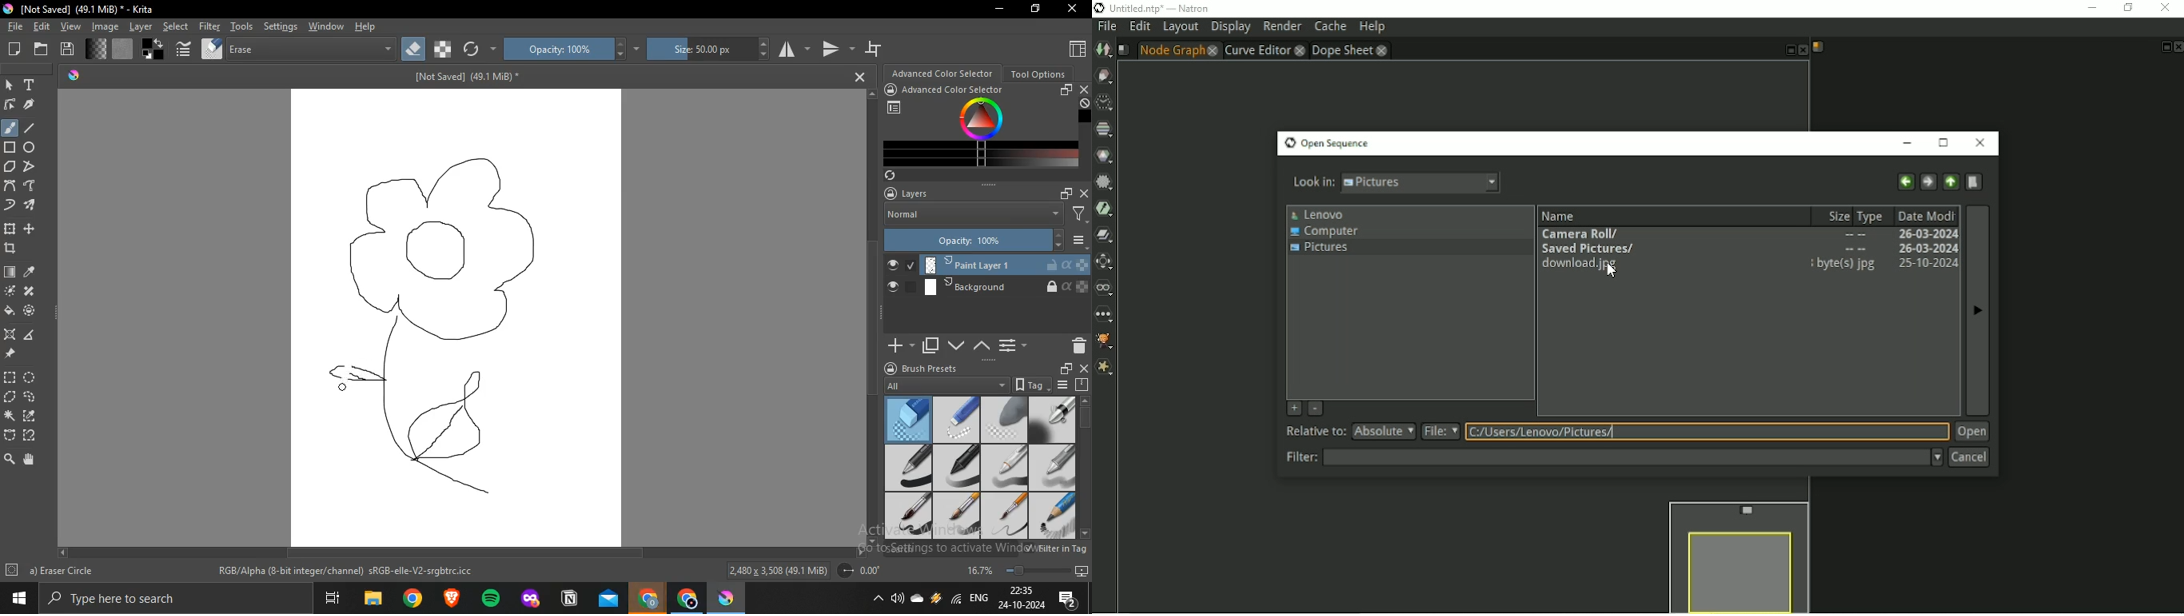  What do you see at coordinates (9, 458) in the screenshot?
I see `zoom tool` at bounding box center [9, 458].